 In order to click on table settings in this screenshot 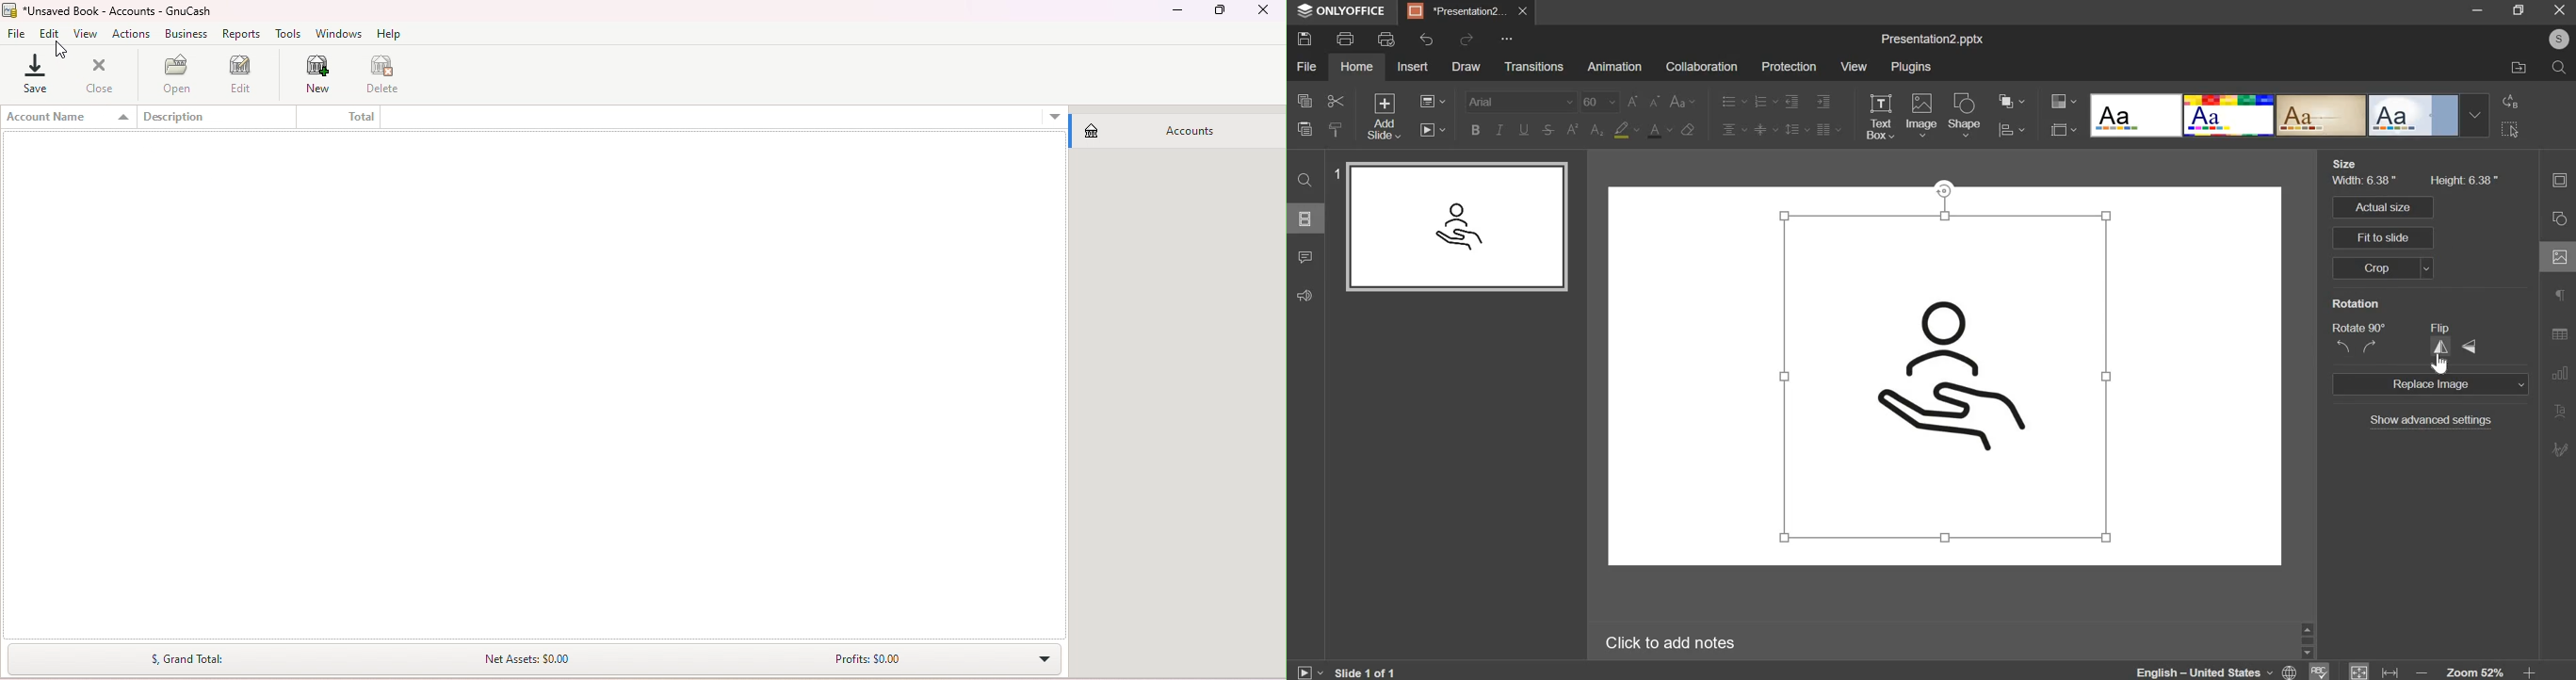, I will do `click(2560, 335)`.